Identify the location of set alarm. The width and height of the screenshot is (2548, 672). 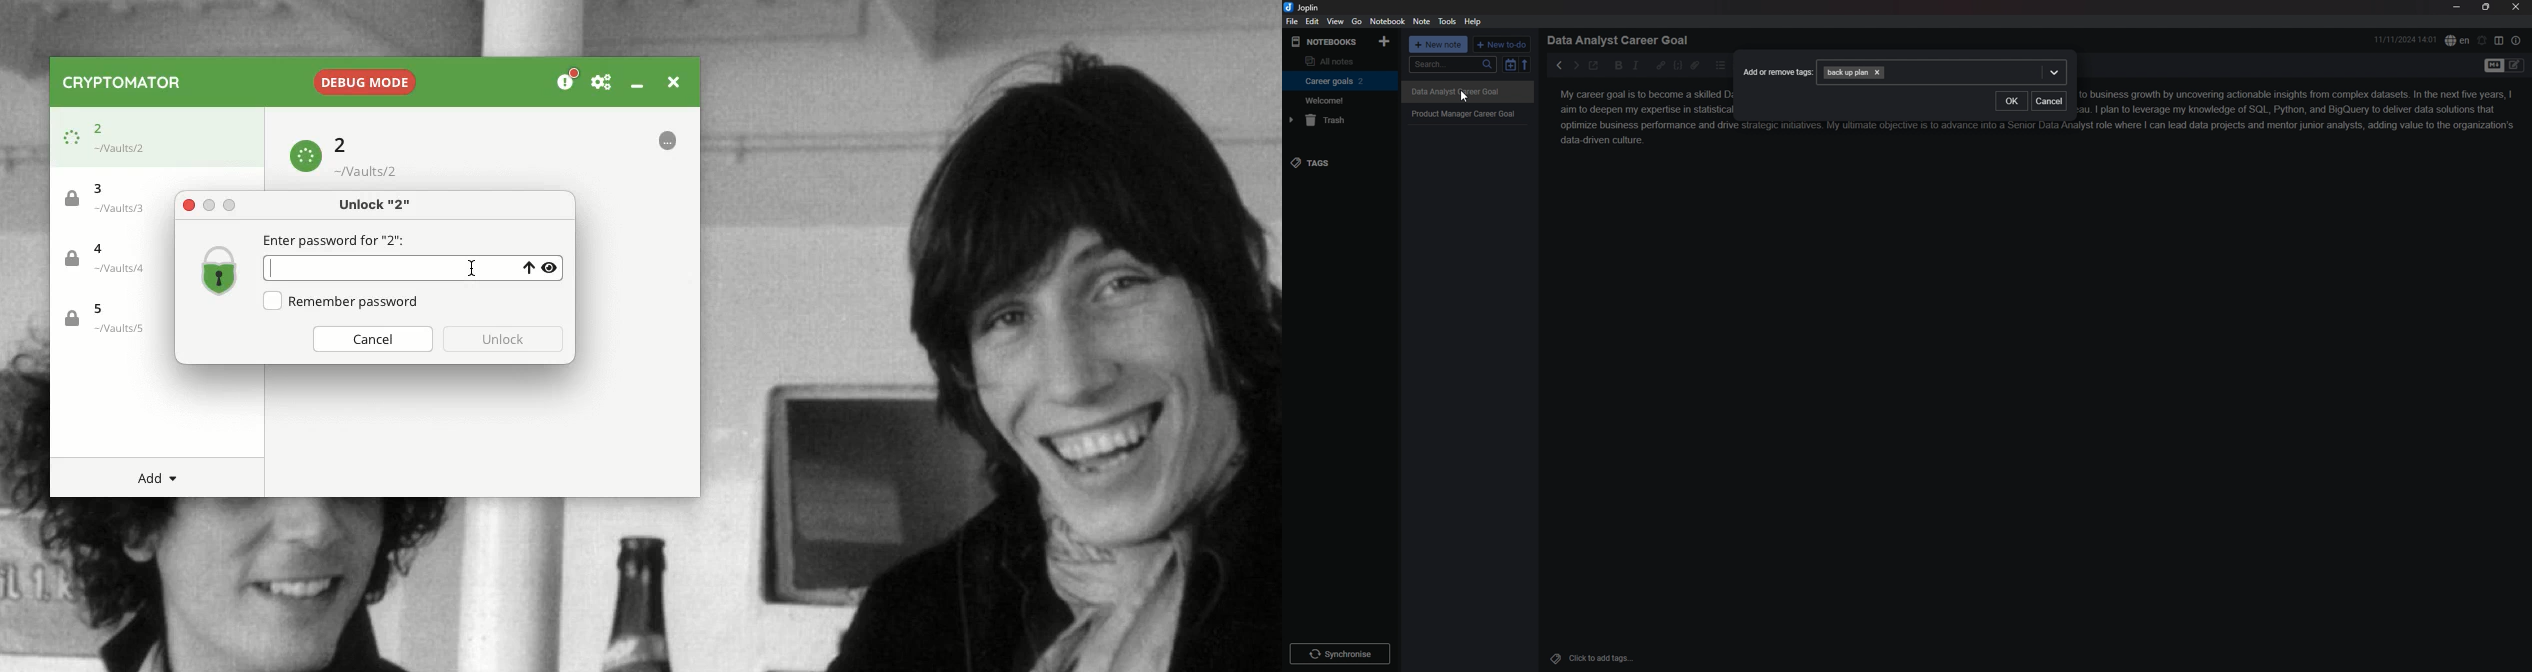
(2483, 40).